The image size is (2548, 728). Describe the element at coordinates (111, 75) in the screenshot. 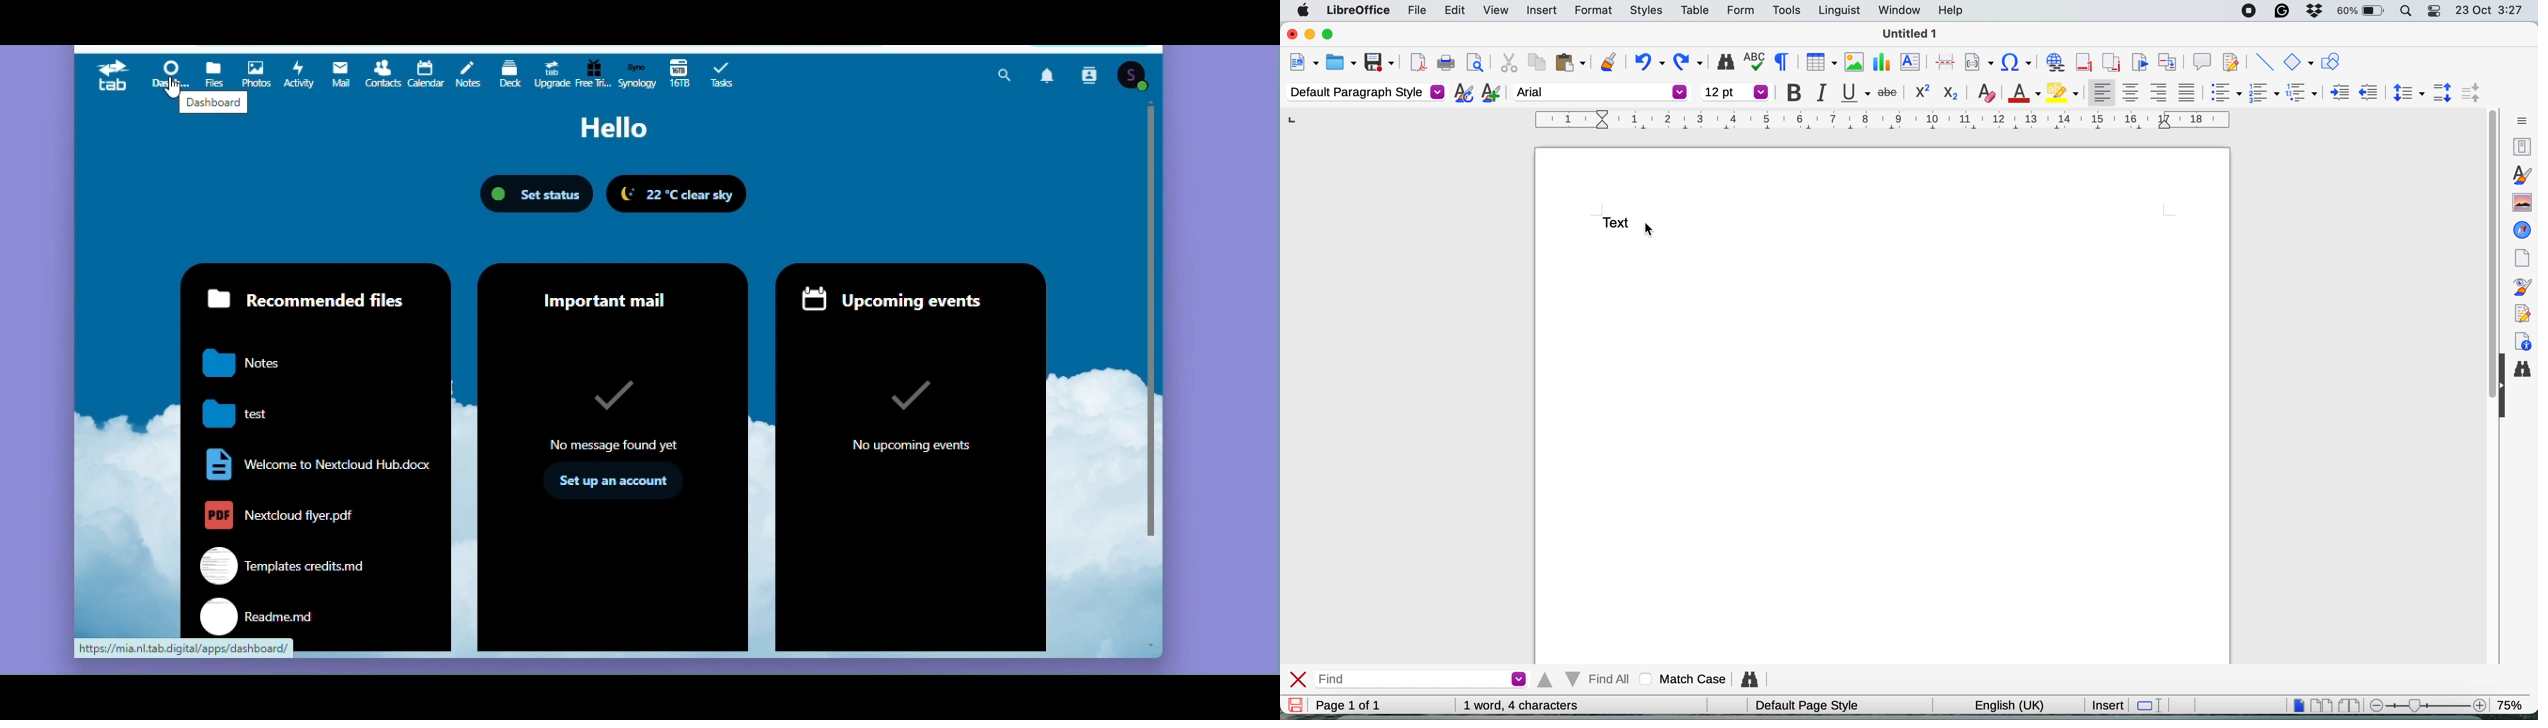

I see `tab` at that location.